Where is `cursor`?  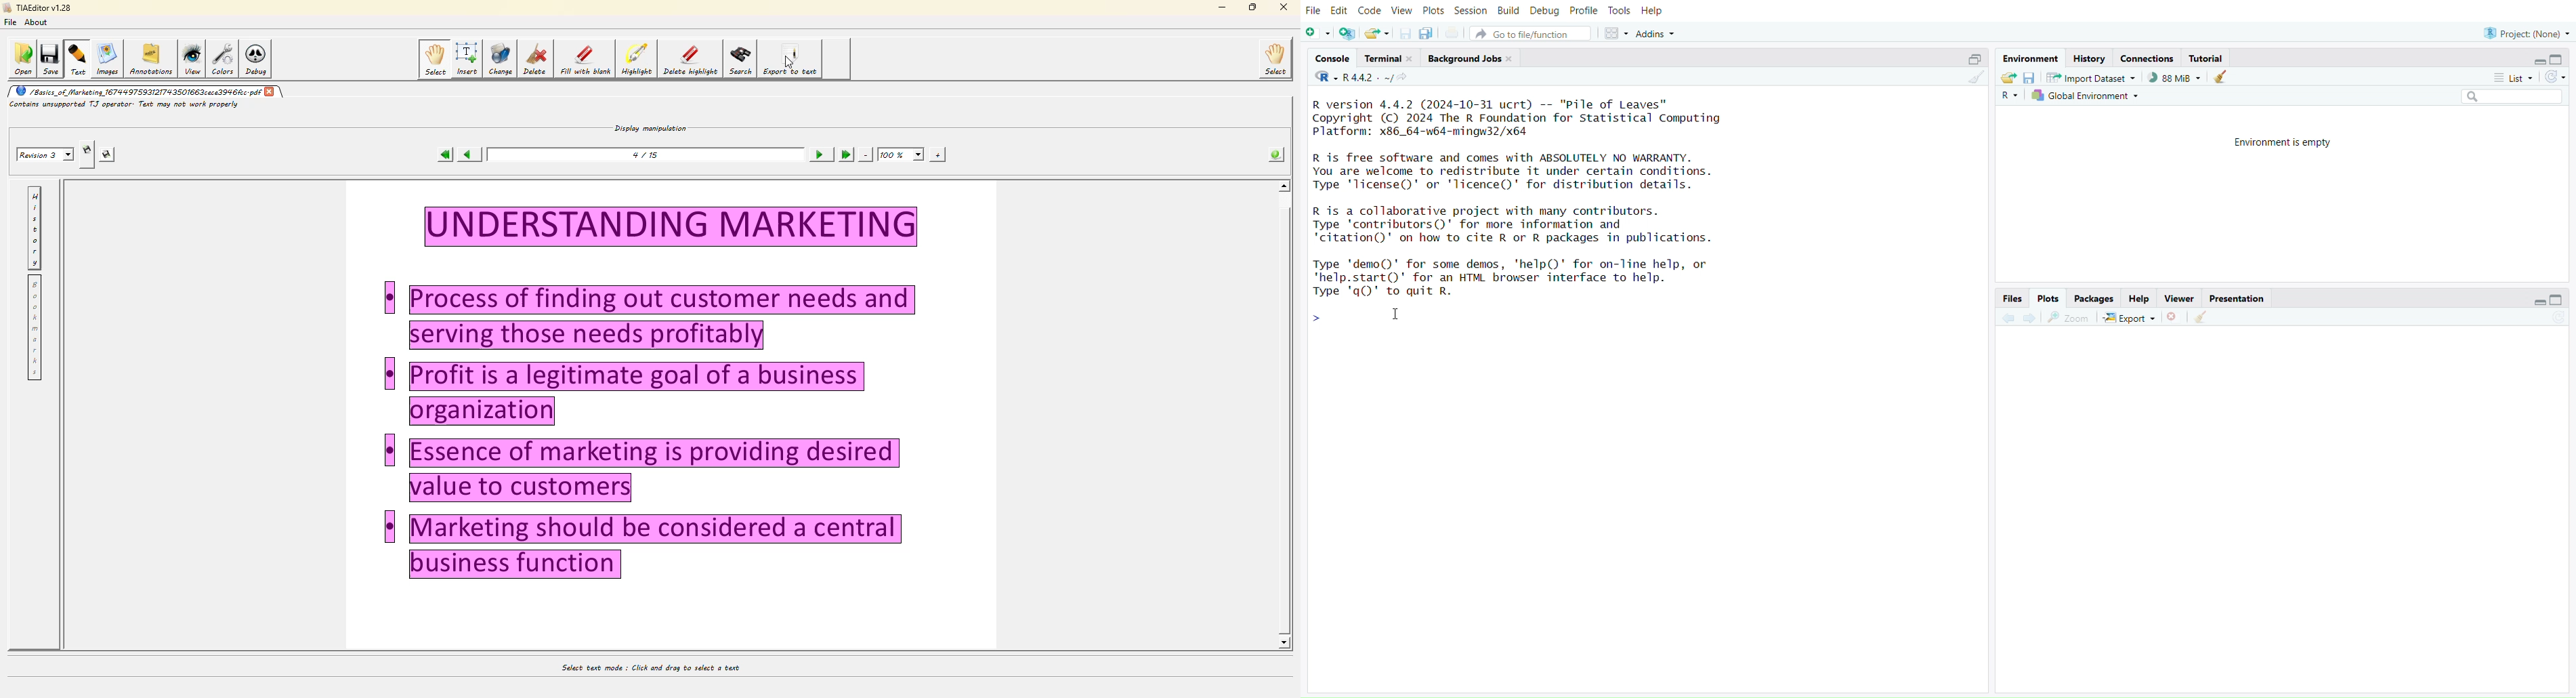
cursor is located at coordinates (1394, 316).